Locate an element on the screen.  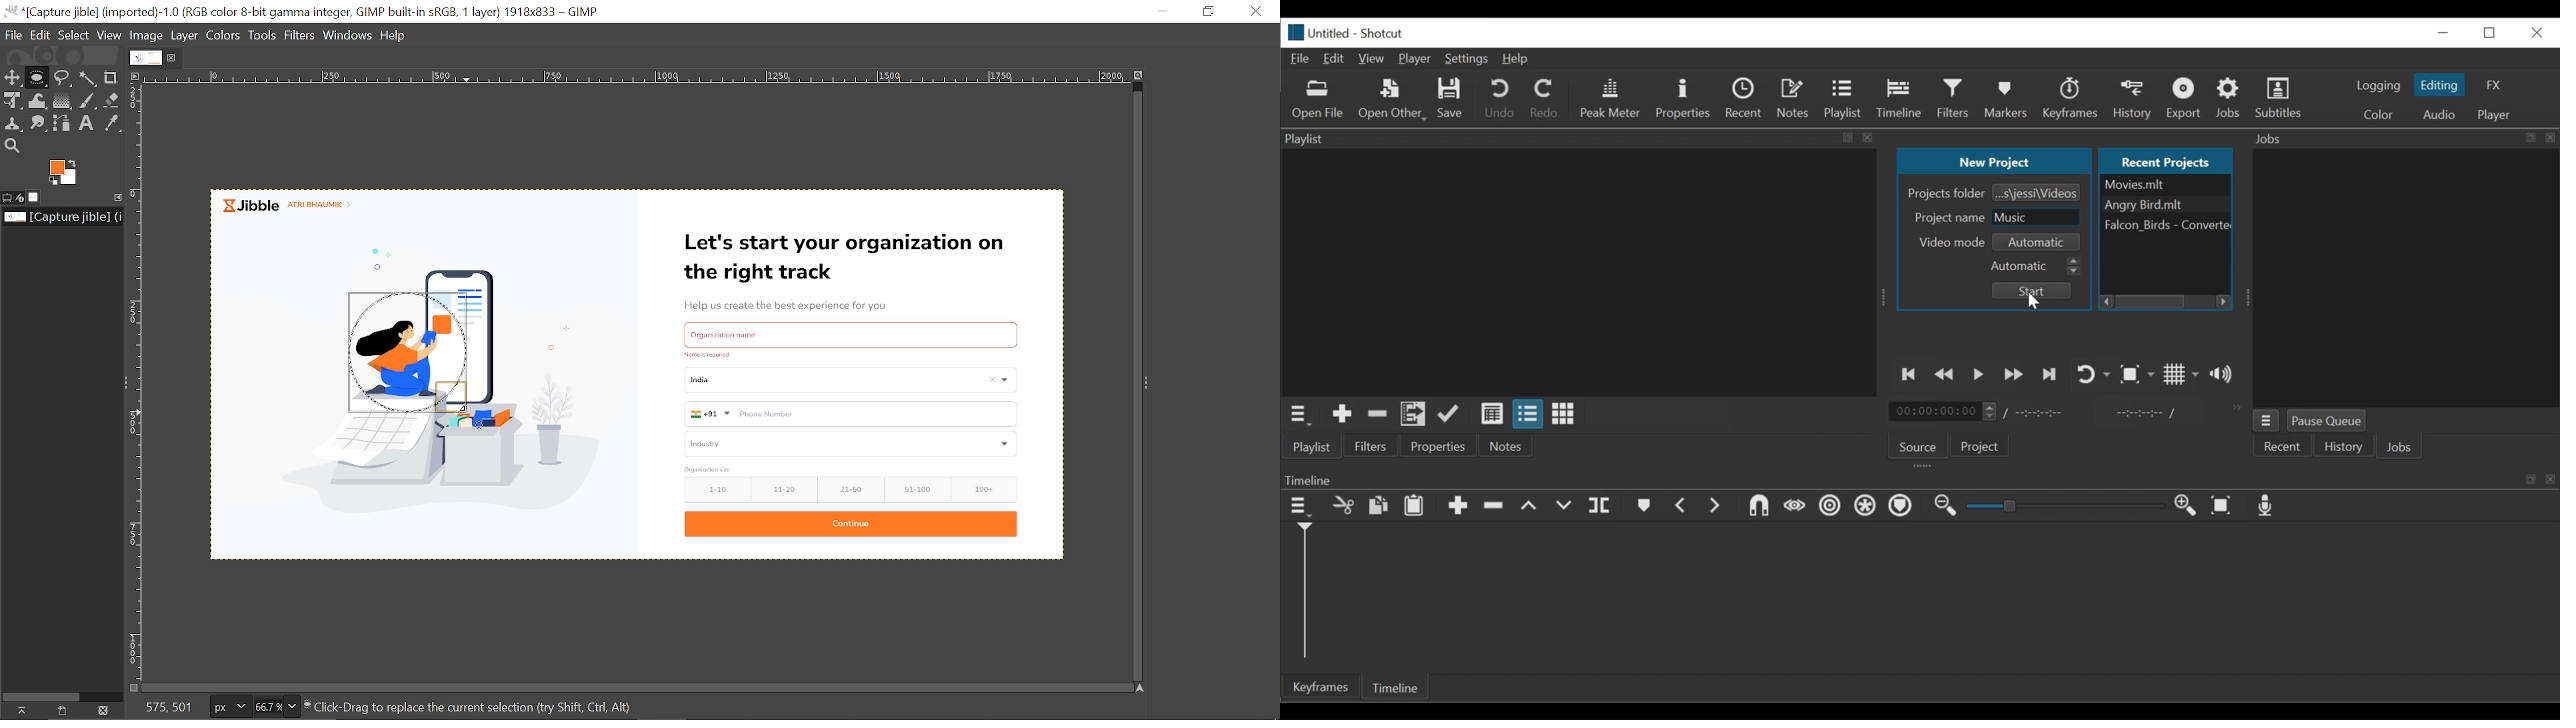
Scroll right is located at coordinates (2225, 301).